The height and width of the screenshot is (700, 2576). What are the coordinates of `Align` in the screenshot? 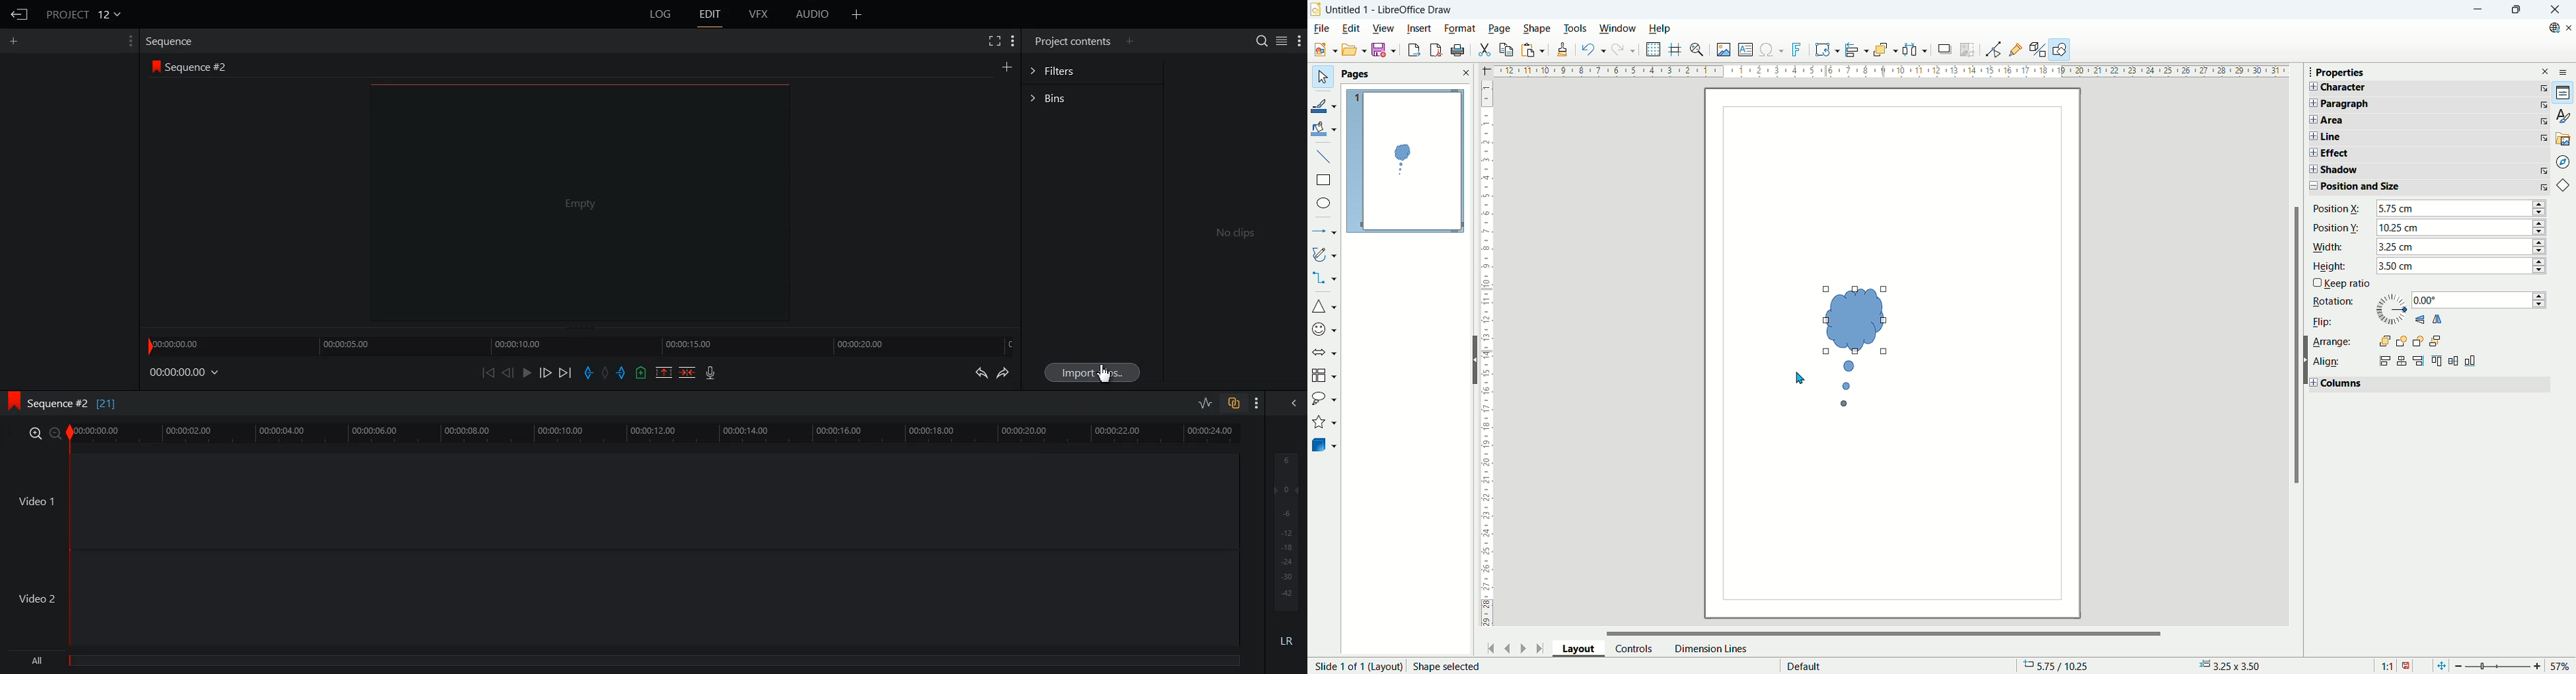 It's located at (2329, 363).